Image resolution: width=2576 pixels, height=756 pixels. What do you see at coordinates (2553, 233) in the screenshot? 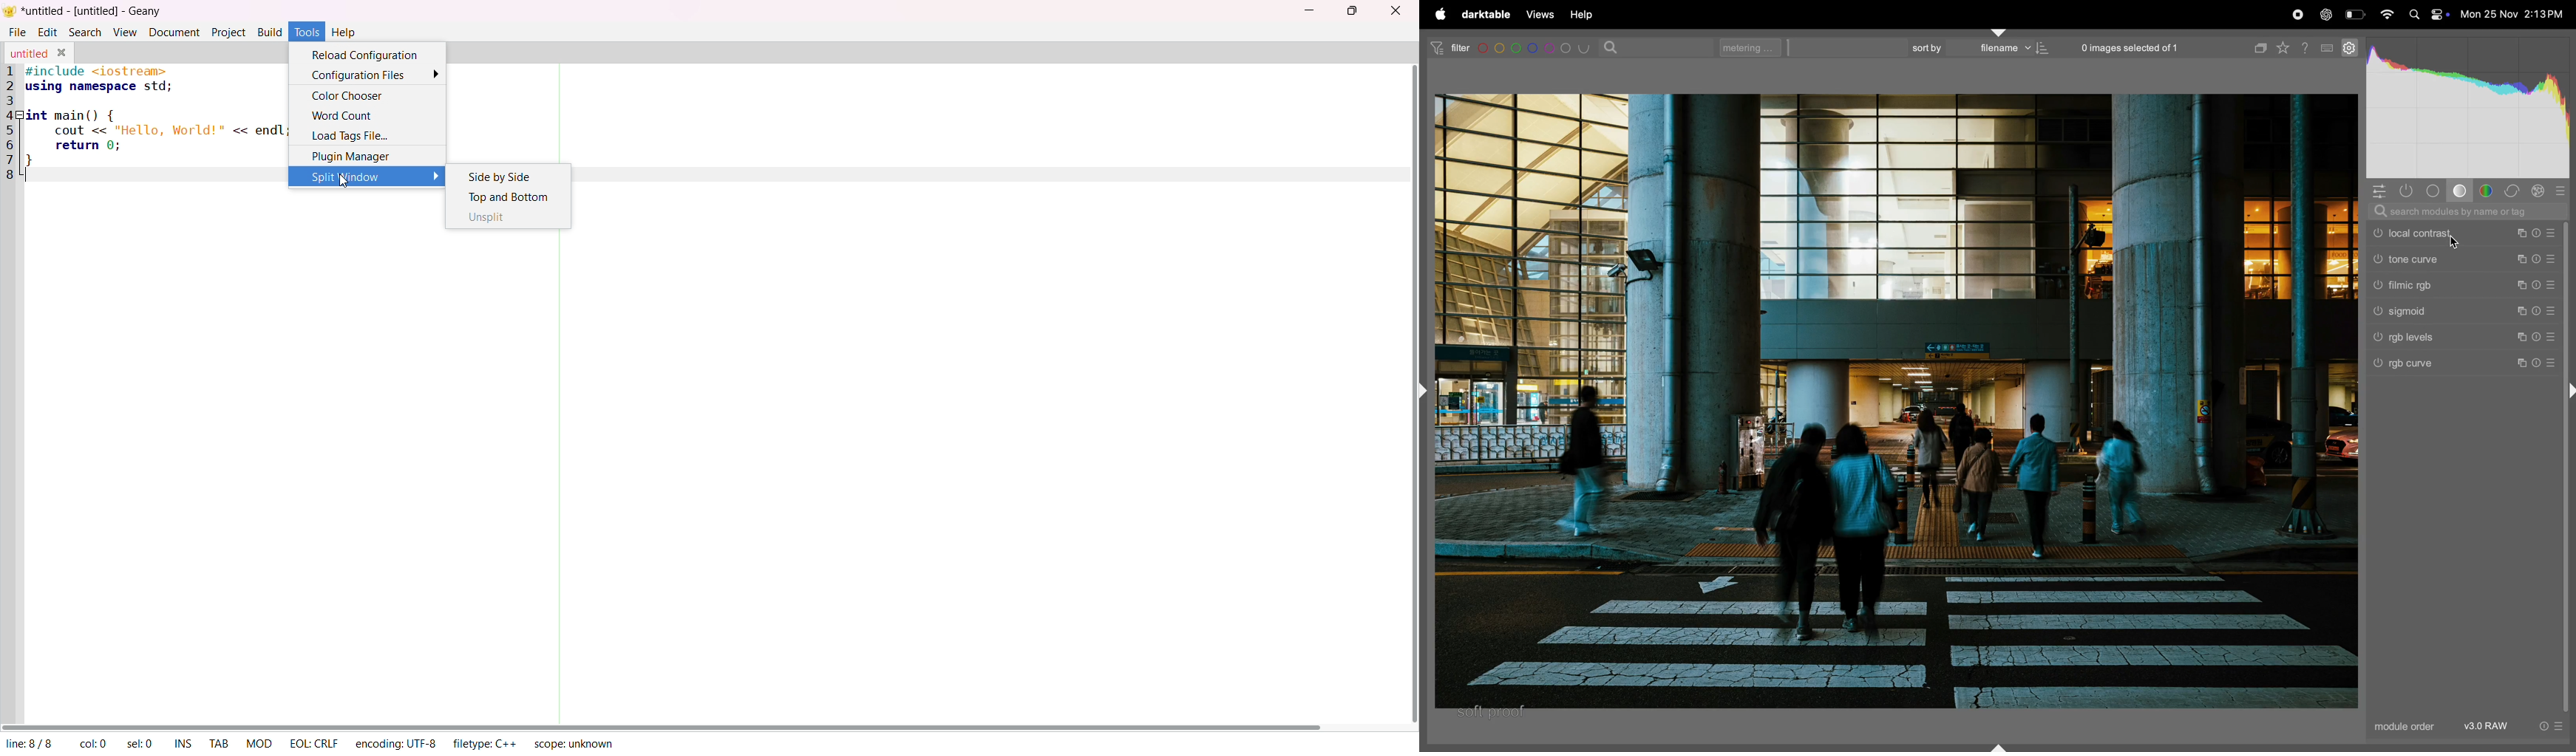
I see `preset` at bounding box center [2553, 233].